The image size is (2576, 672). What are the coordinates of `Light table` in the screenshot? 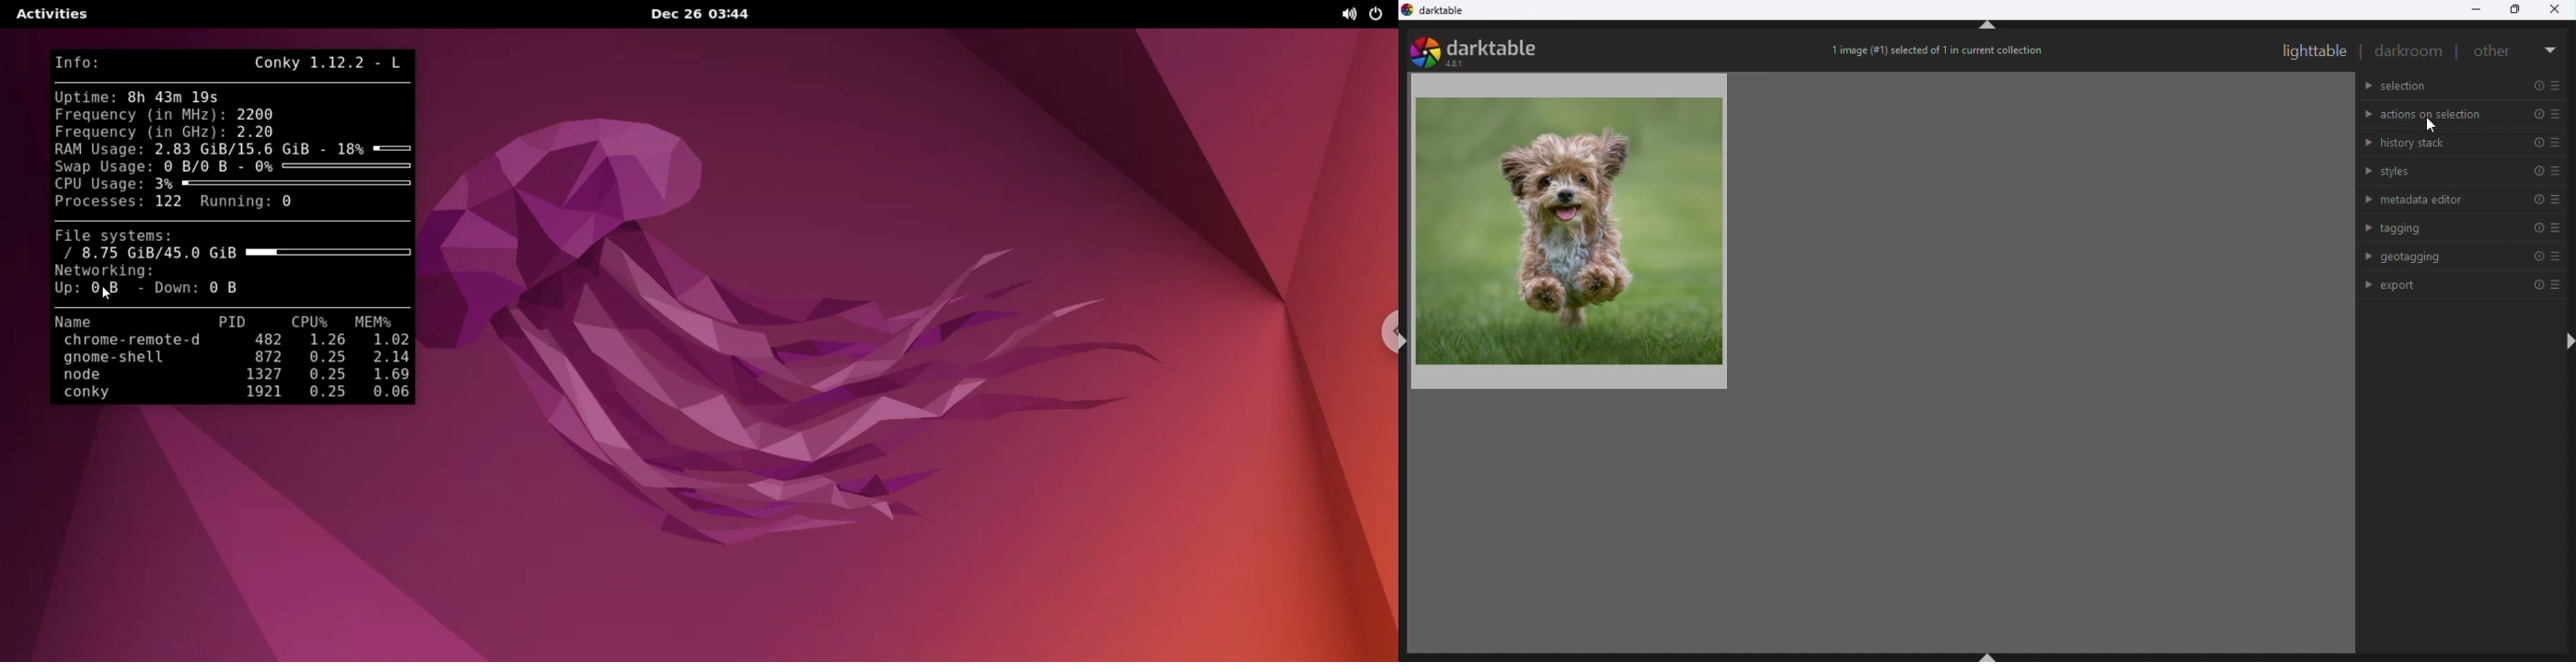 It's located at (2315, 51).